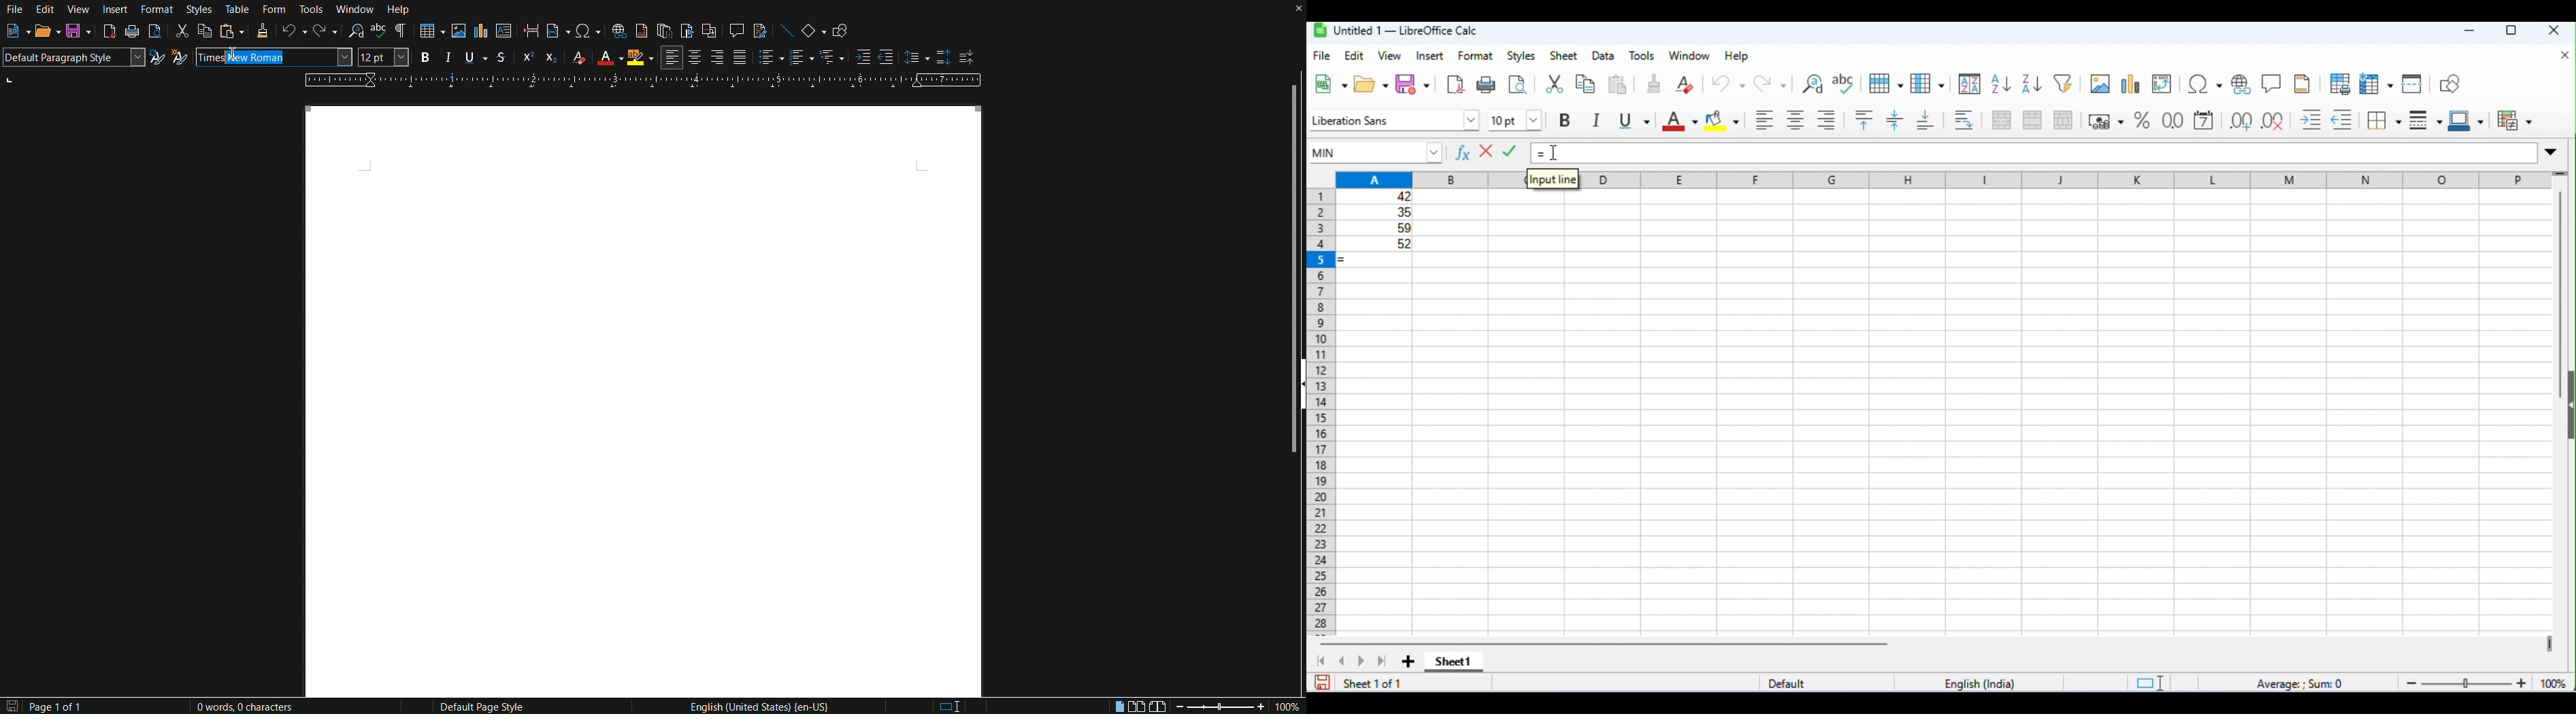 Image resolution: width=2576 pixels, height=728 pixels. Describe the element at coordinates (42, 33) in the screenshot. I see `Open` at that location.